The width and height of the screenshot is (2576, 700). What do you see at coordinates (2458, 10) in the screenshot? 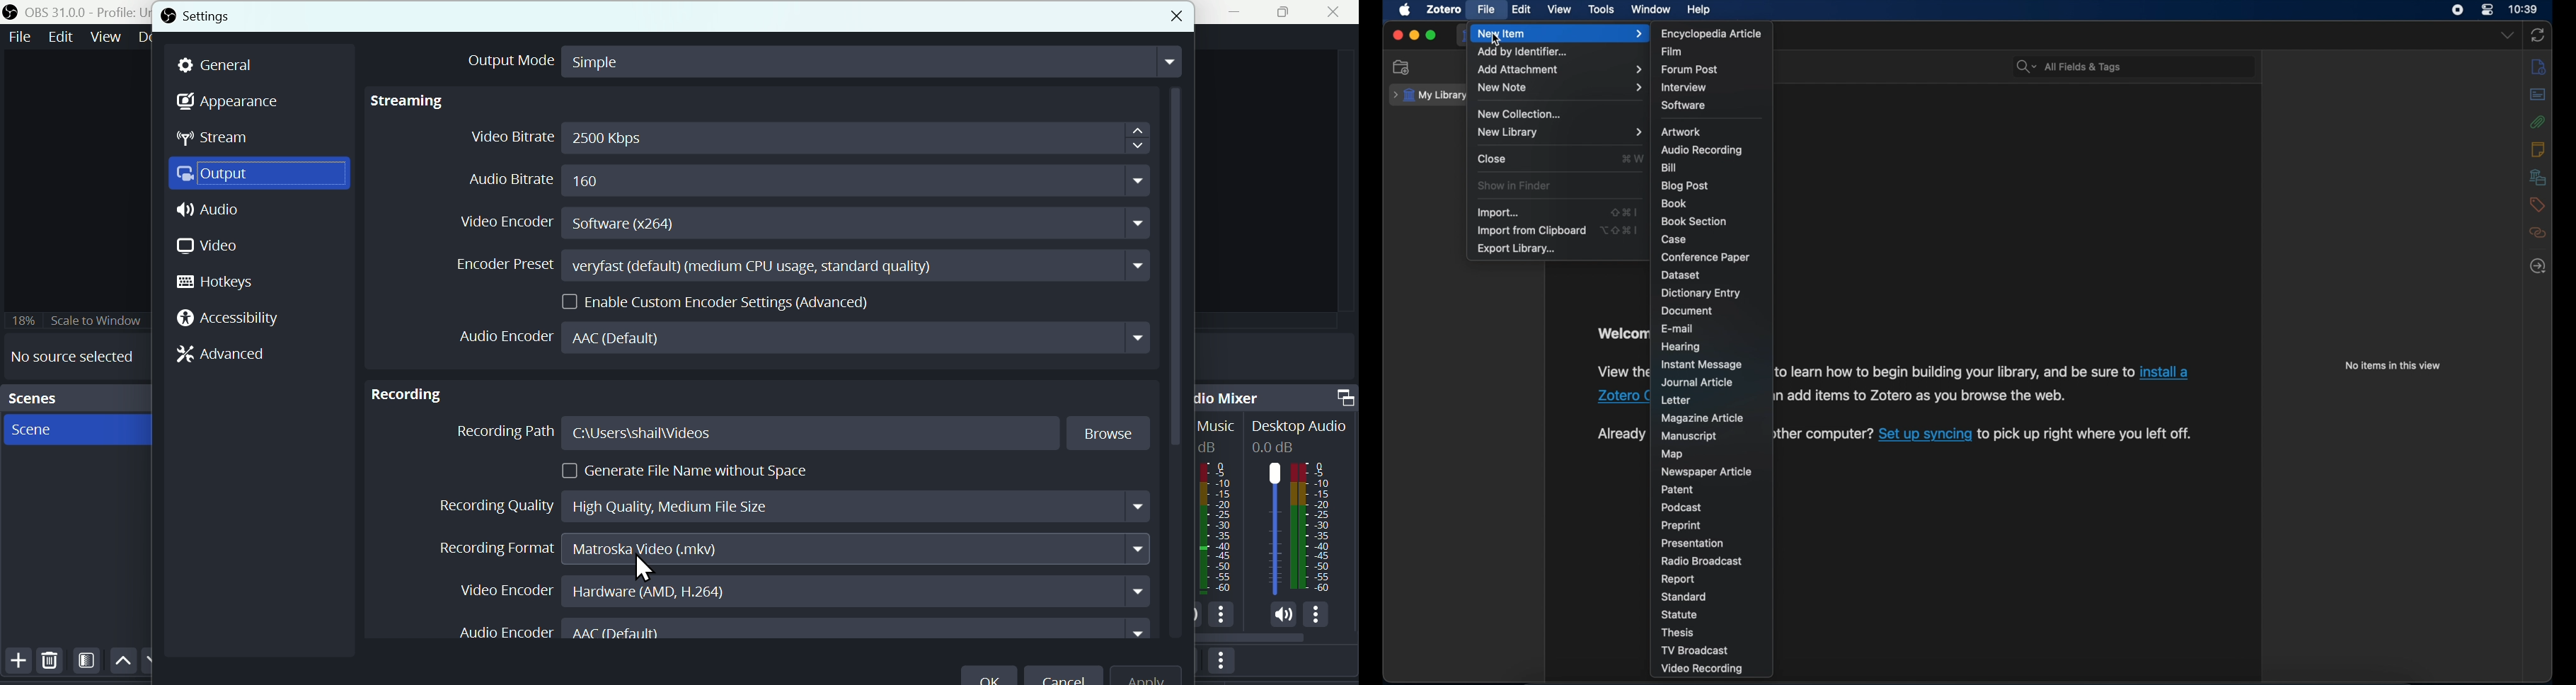
I see `screen recorder` at bounding box center [2458, 10].